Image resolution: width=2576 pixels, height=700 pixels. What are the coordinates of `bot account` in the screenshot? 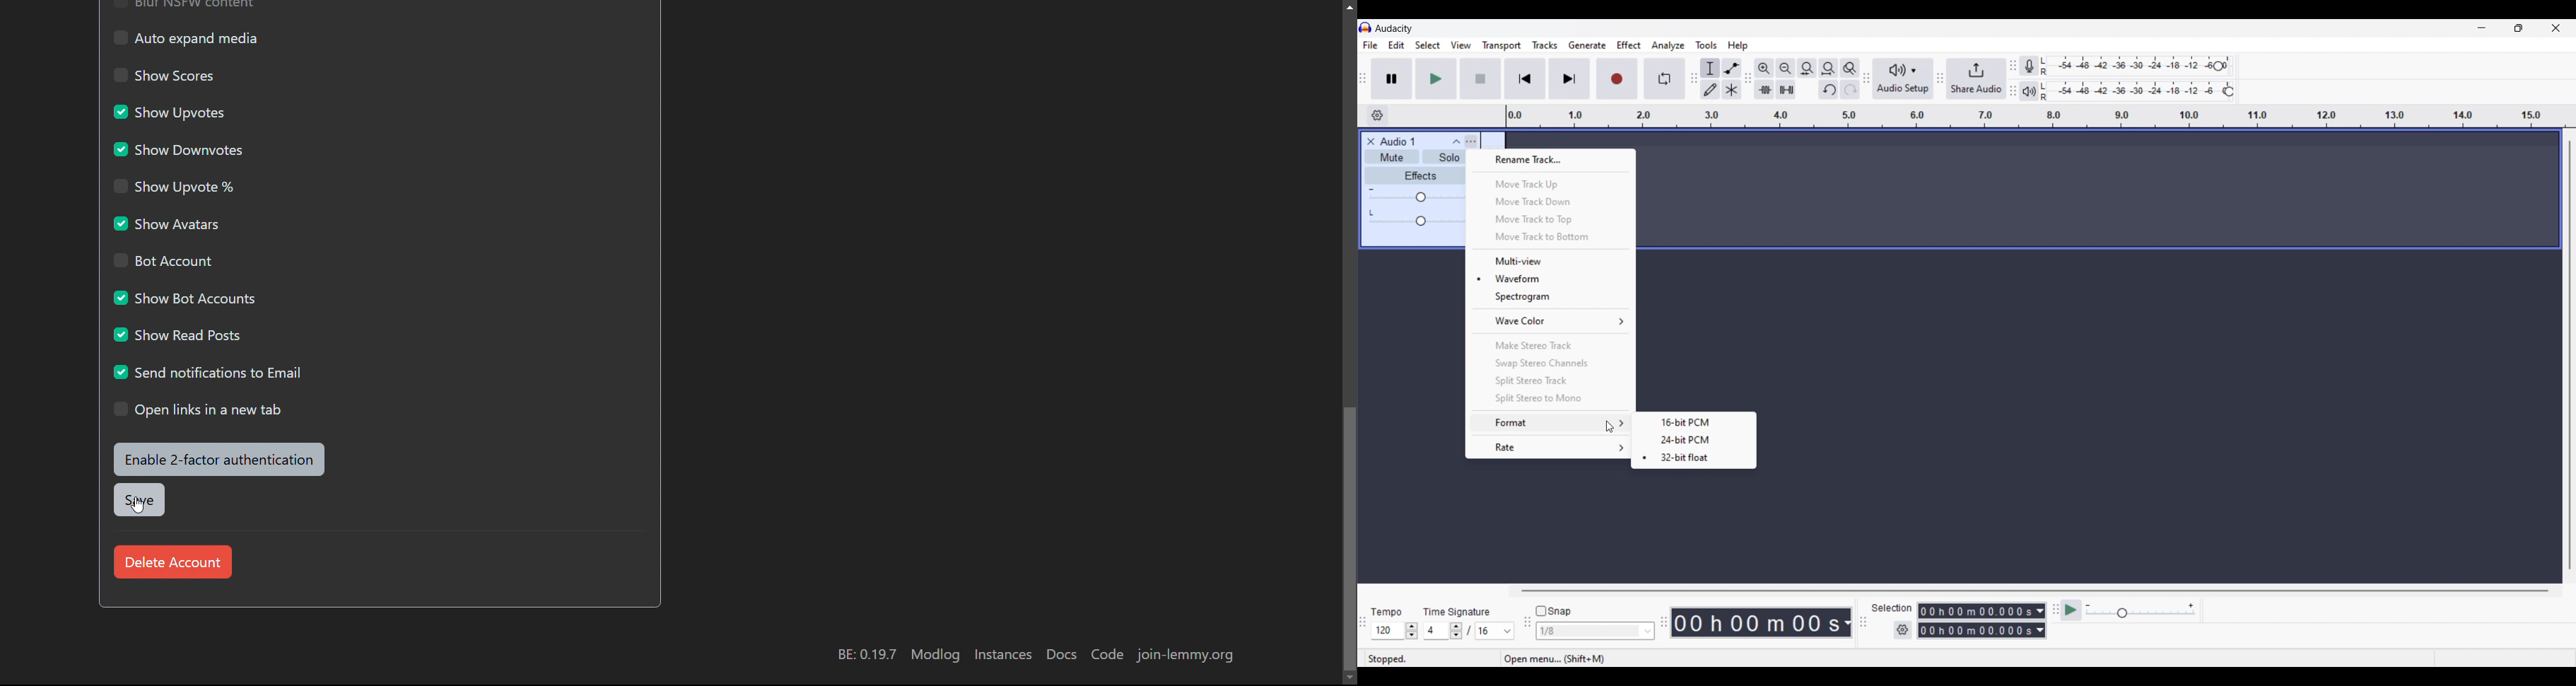 It's located at (160, 260).